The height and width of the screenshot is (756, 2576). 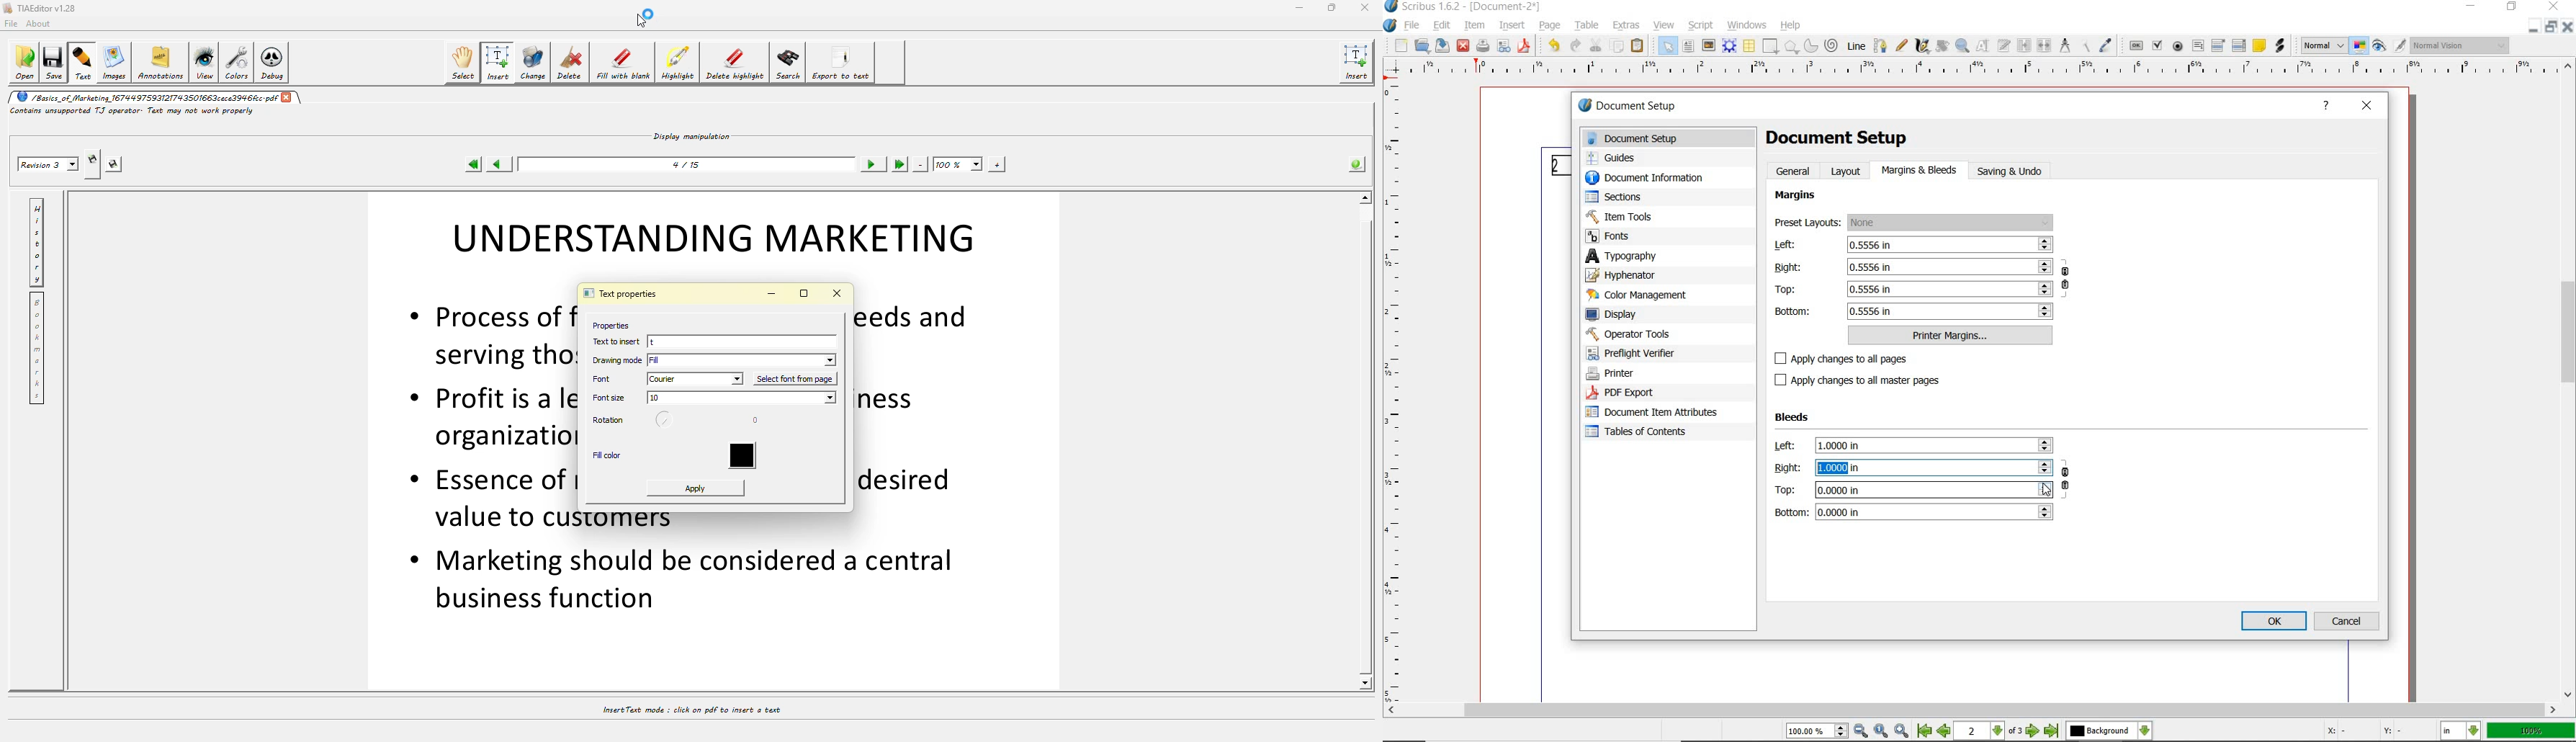 What do you see at coordinates (2066, 47) in the screenshot?
I see `measurements` at bounding box center [2066, 47].